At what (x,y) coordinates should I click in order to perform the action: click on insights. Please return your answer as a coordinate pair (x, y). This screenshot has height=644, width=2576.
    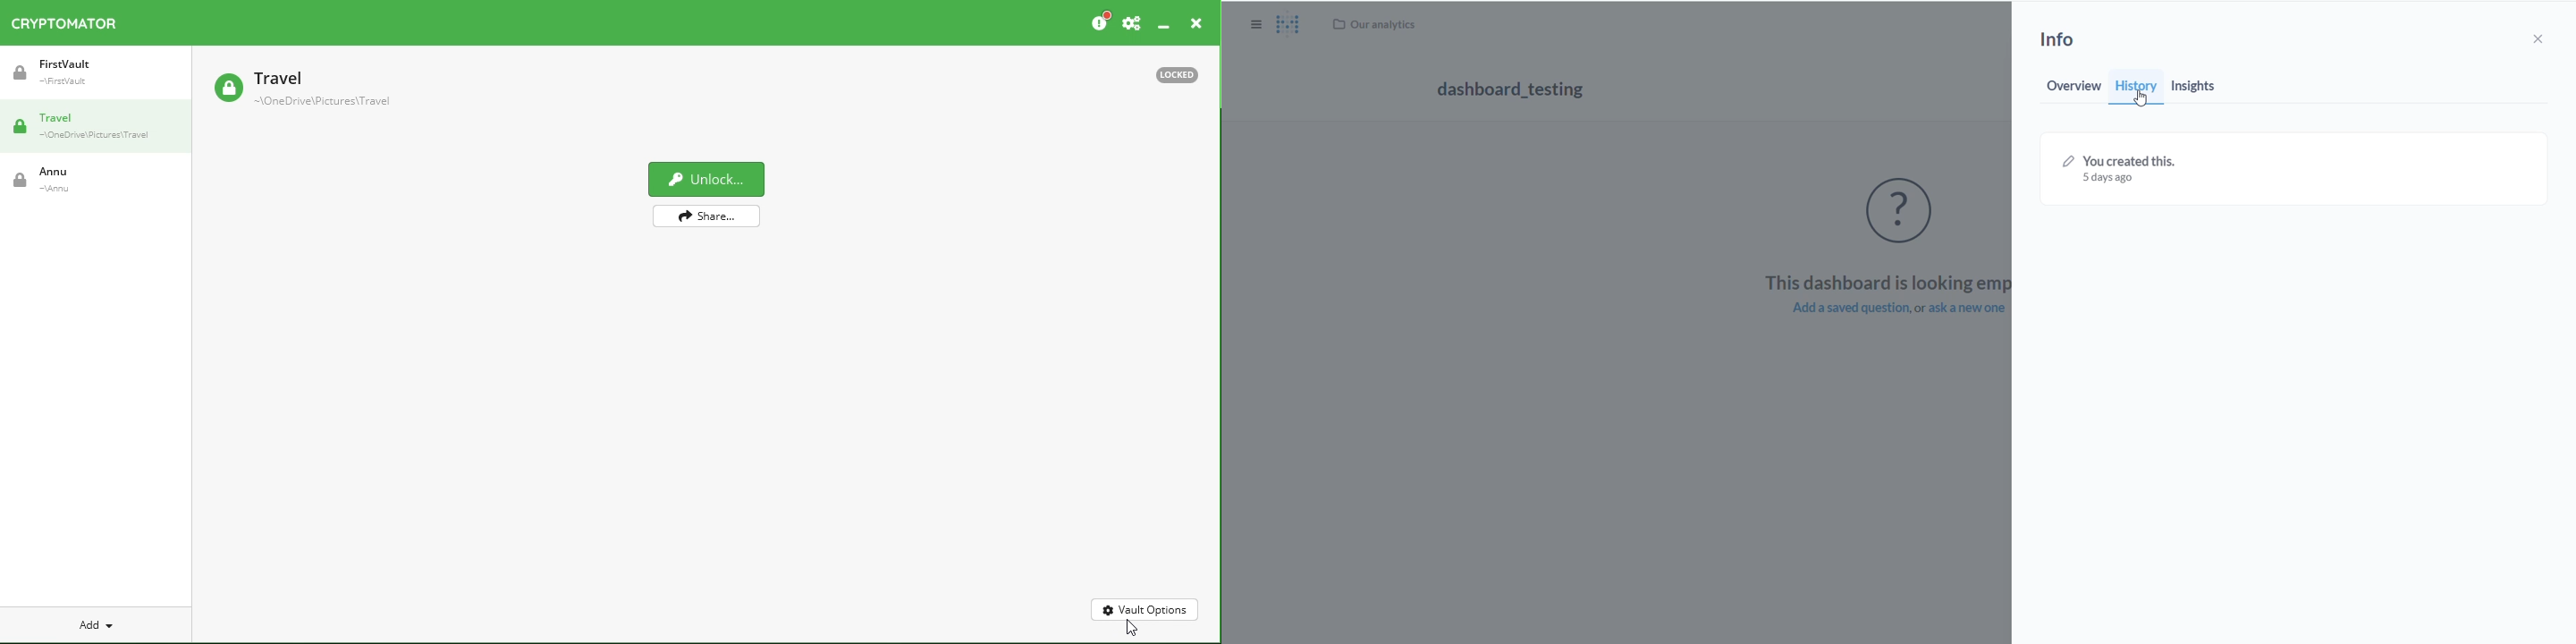
    Looking at the image, I should click on (2197, 89).